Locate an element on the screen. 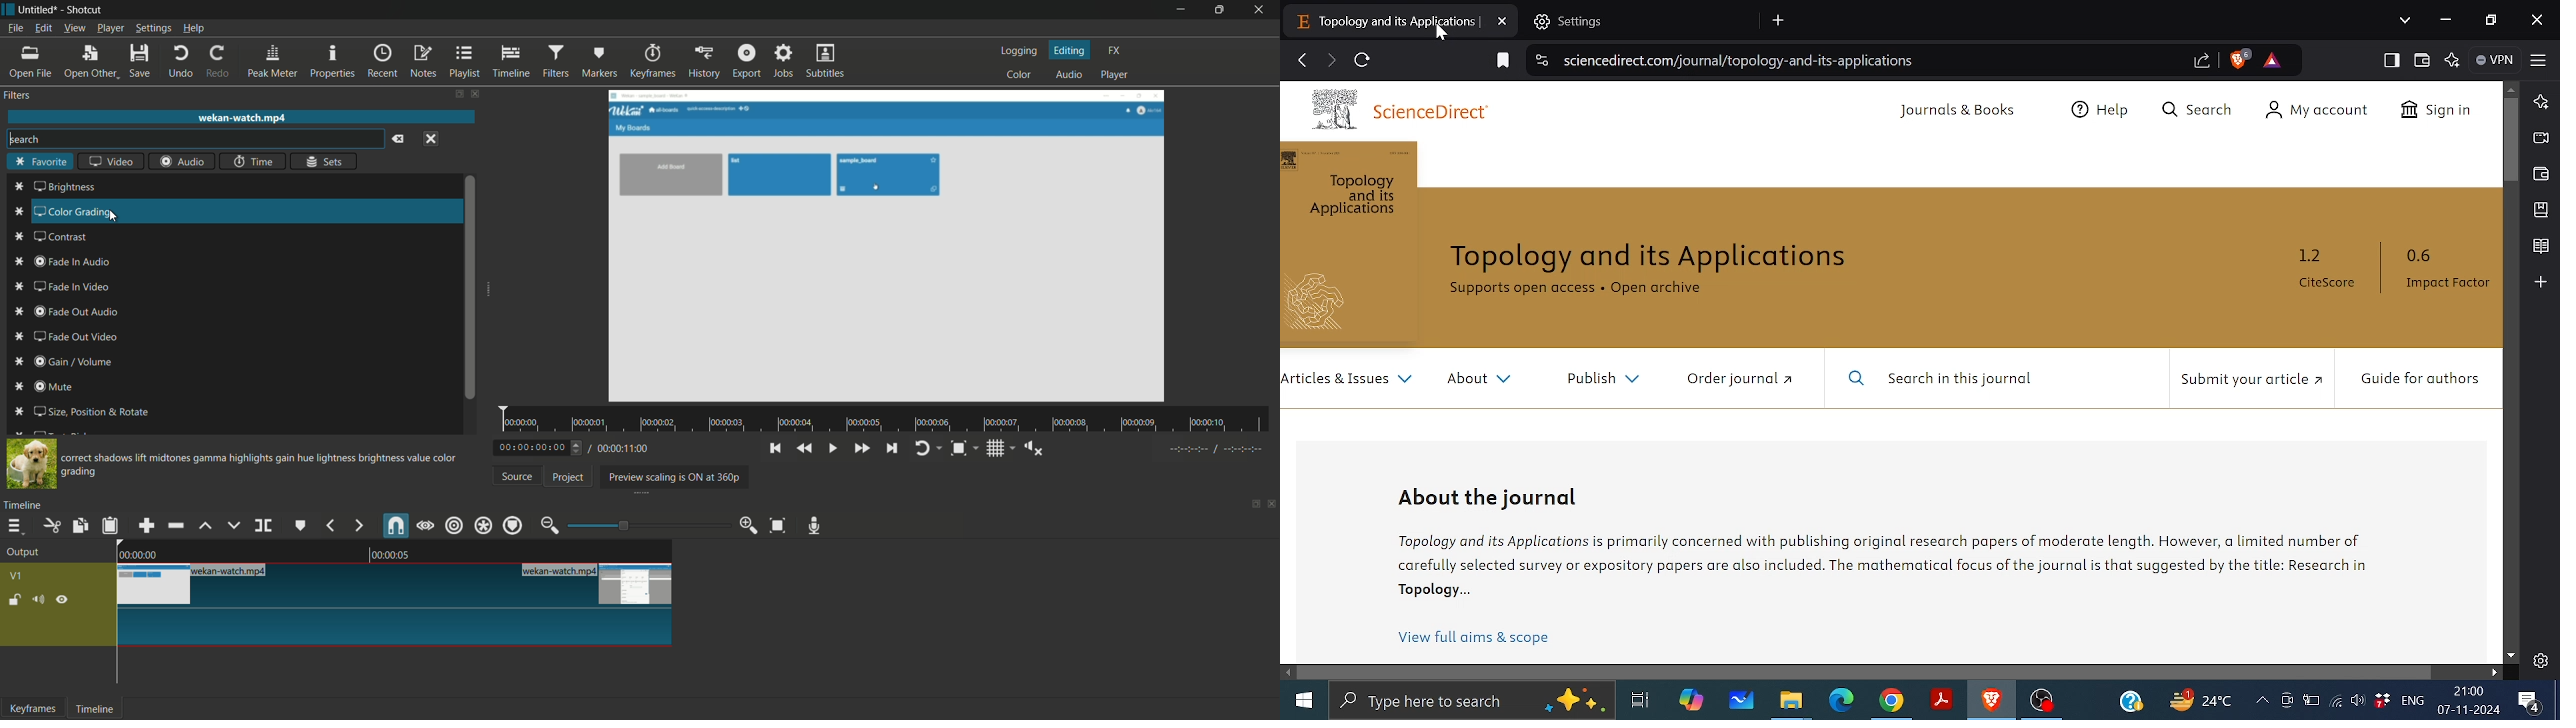 The width and height of the screenshot is (2576, 728). Close current tab is located at coordinates (1504, 21).